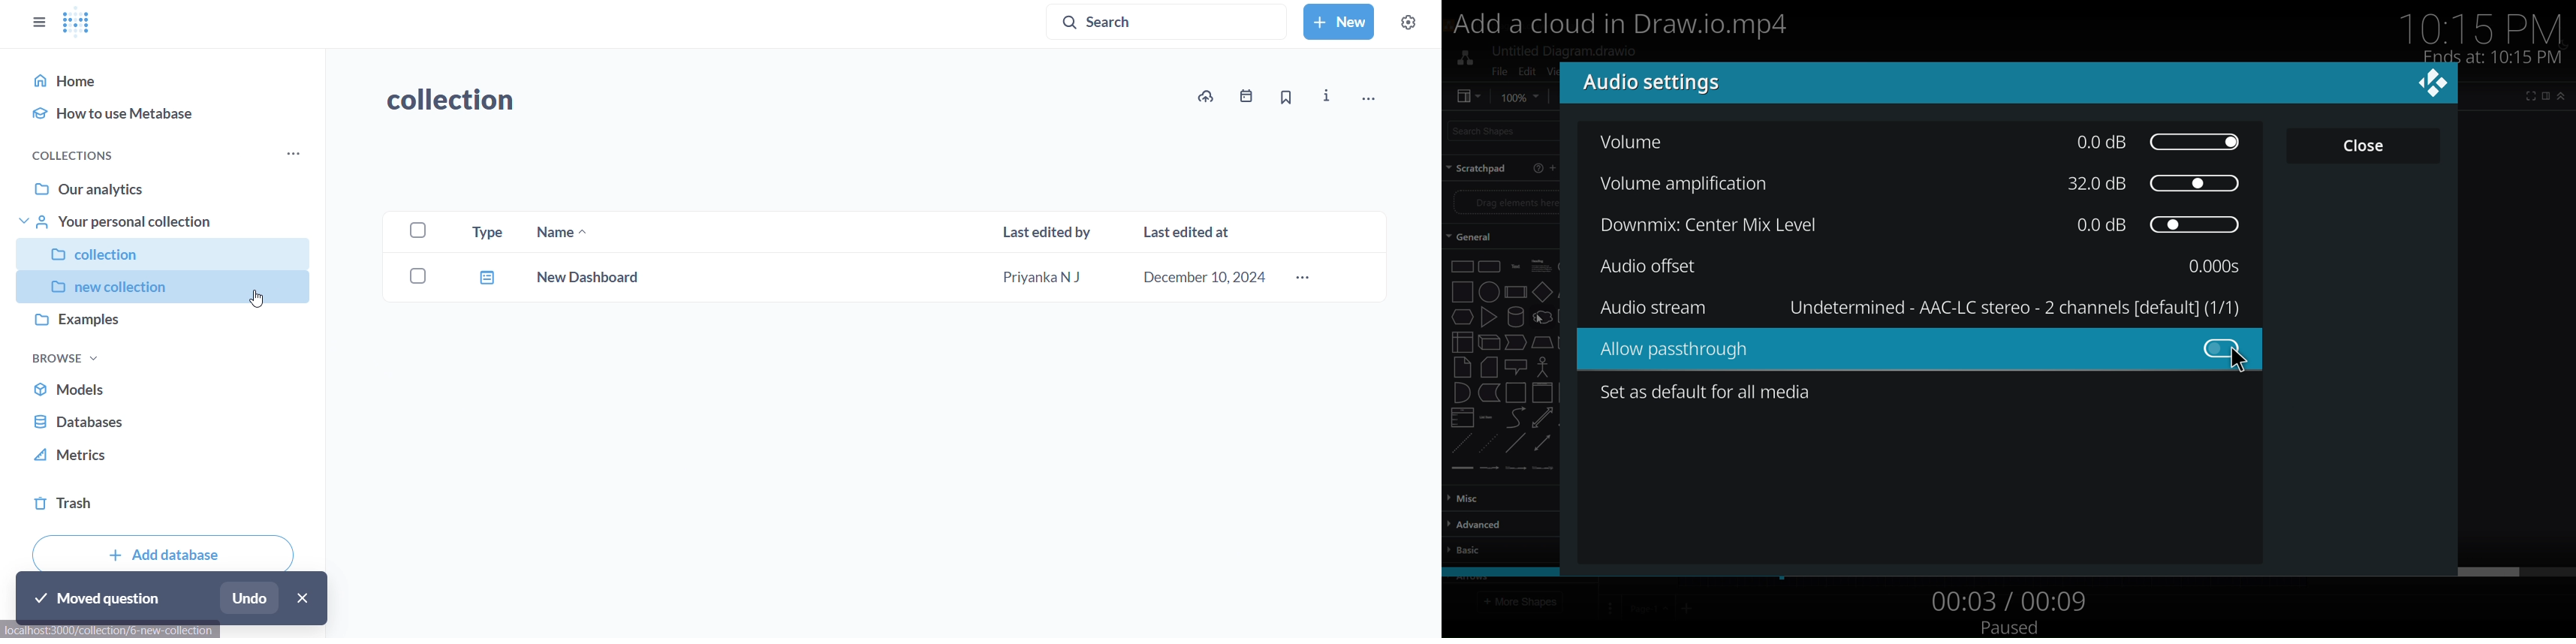  What do you see at coordinates (1628, 25) in the screenshot?
I see `Add a cloud in Draw.io.mp4` at bounding box center [1628, 25].